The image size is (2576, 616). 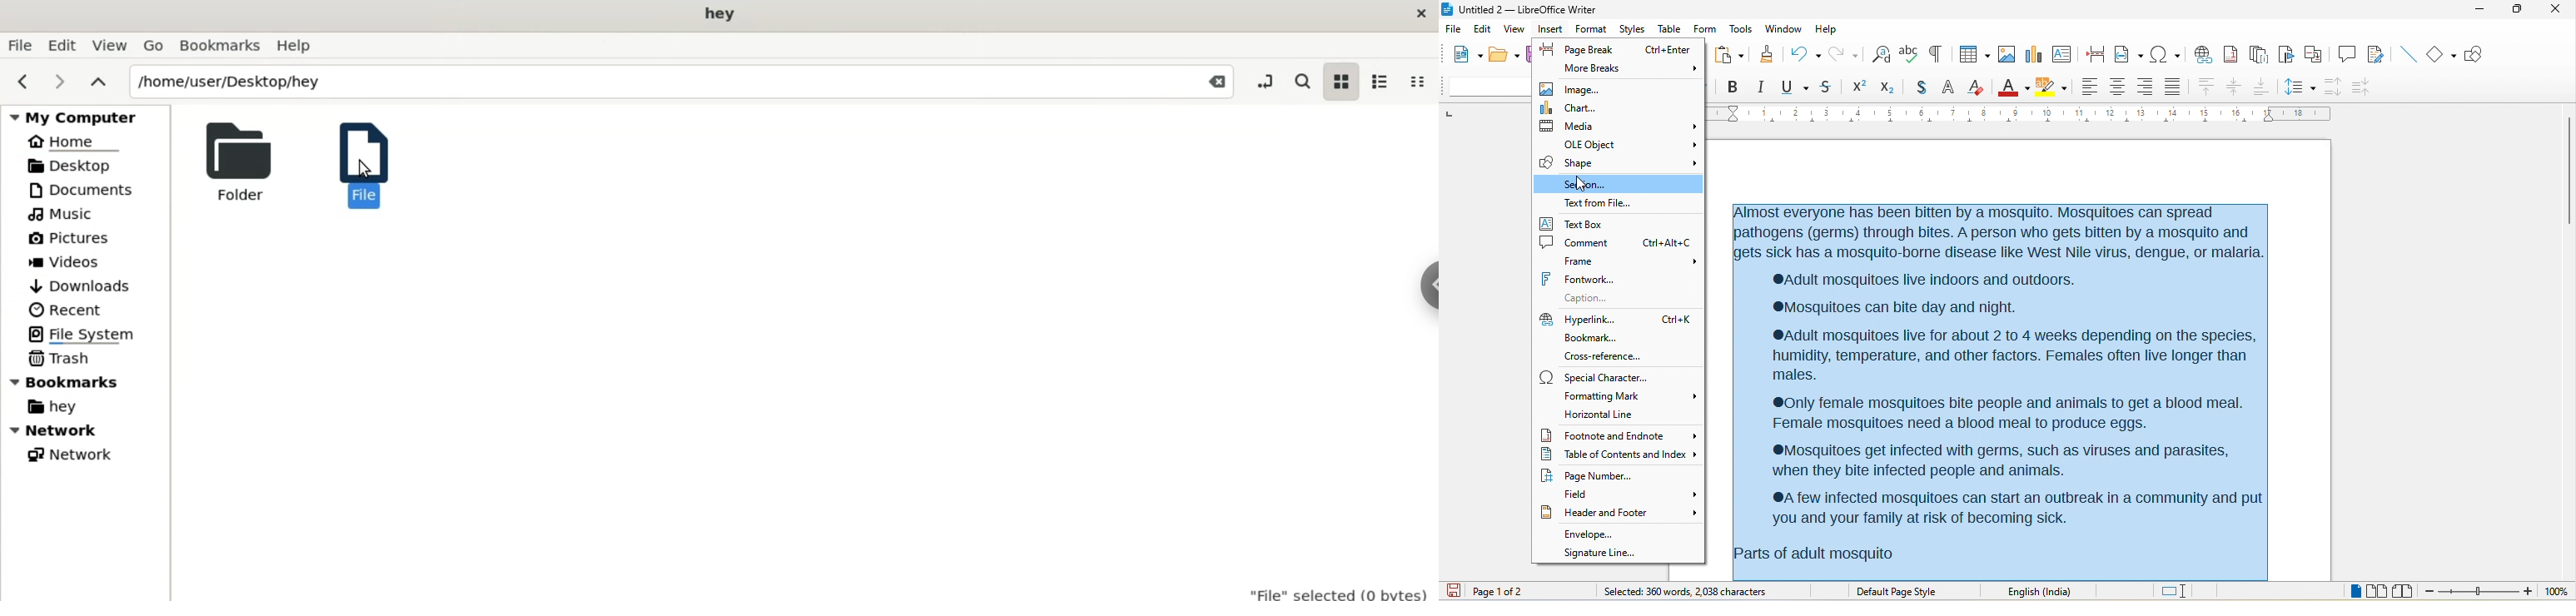 What do you see at coordinates (1483, 87) in the screenshot?
I see `font name` at bounding box center [1483, 87].